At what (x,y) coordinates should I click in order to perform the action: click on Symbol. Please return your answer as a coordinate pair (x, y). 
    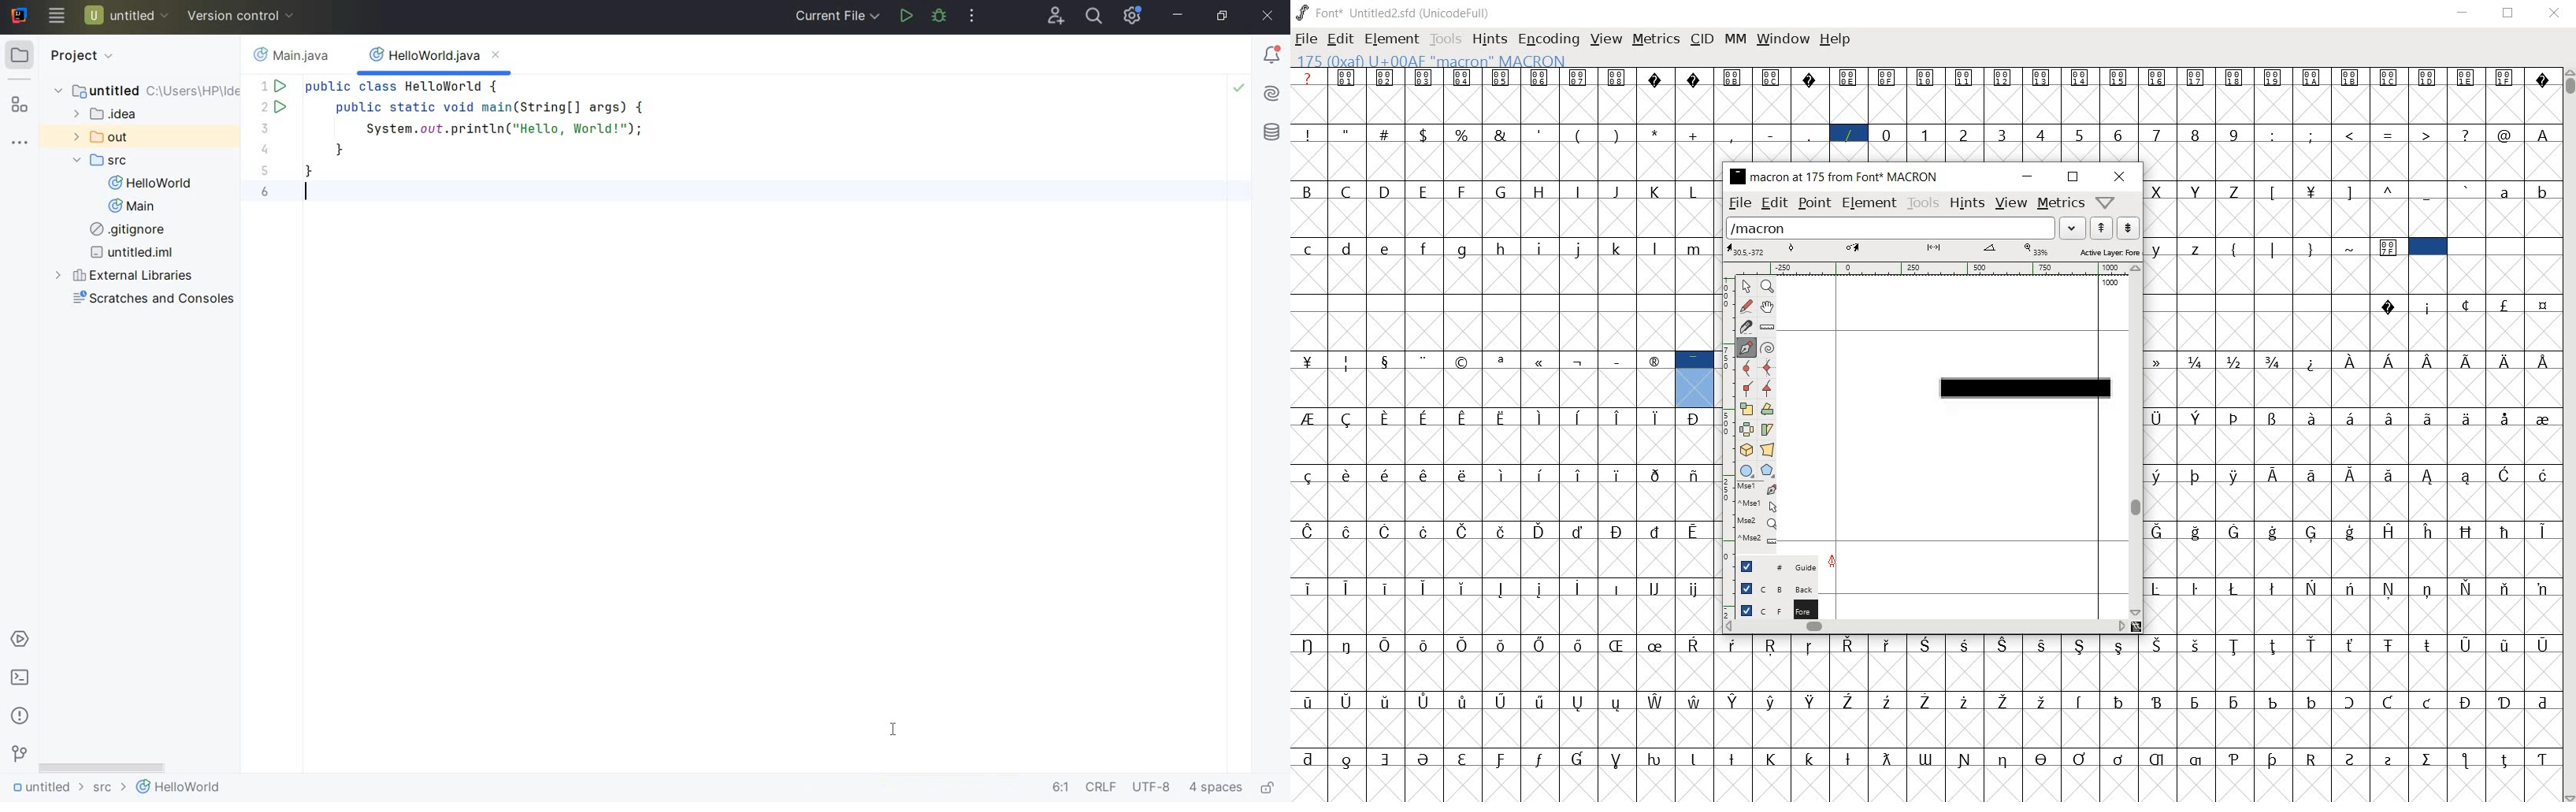
    Looking at the image, I should click on (2389, 417).